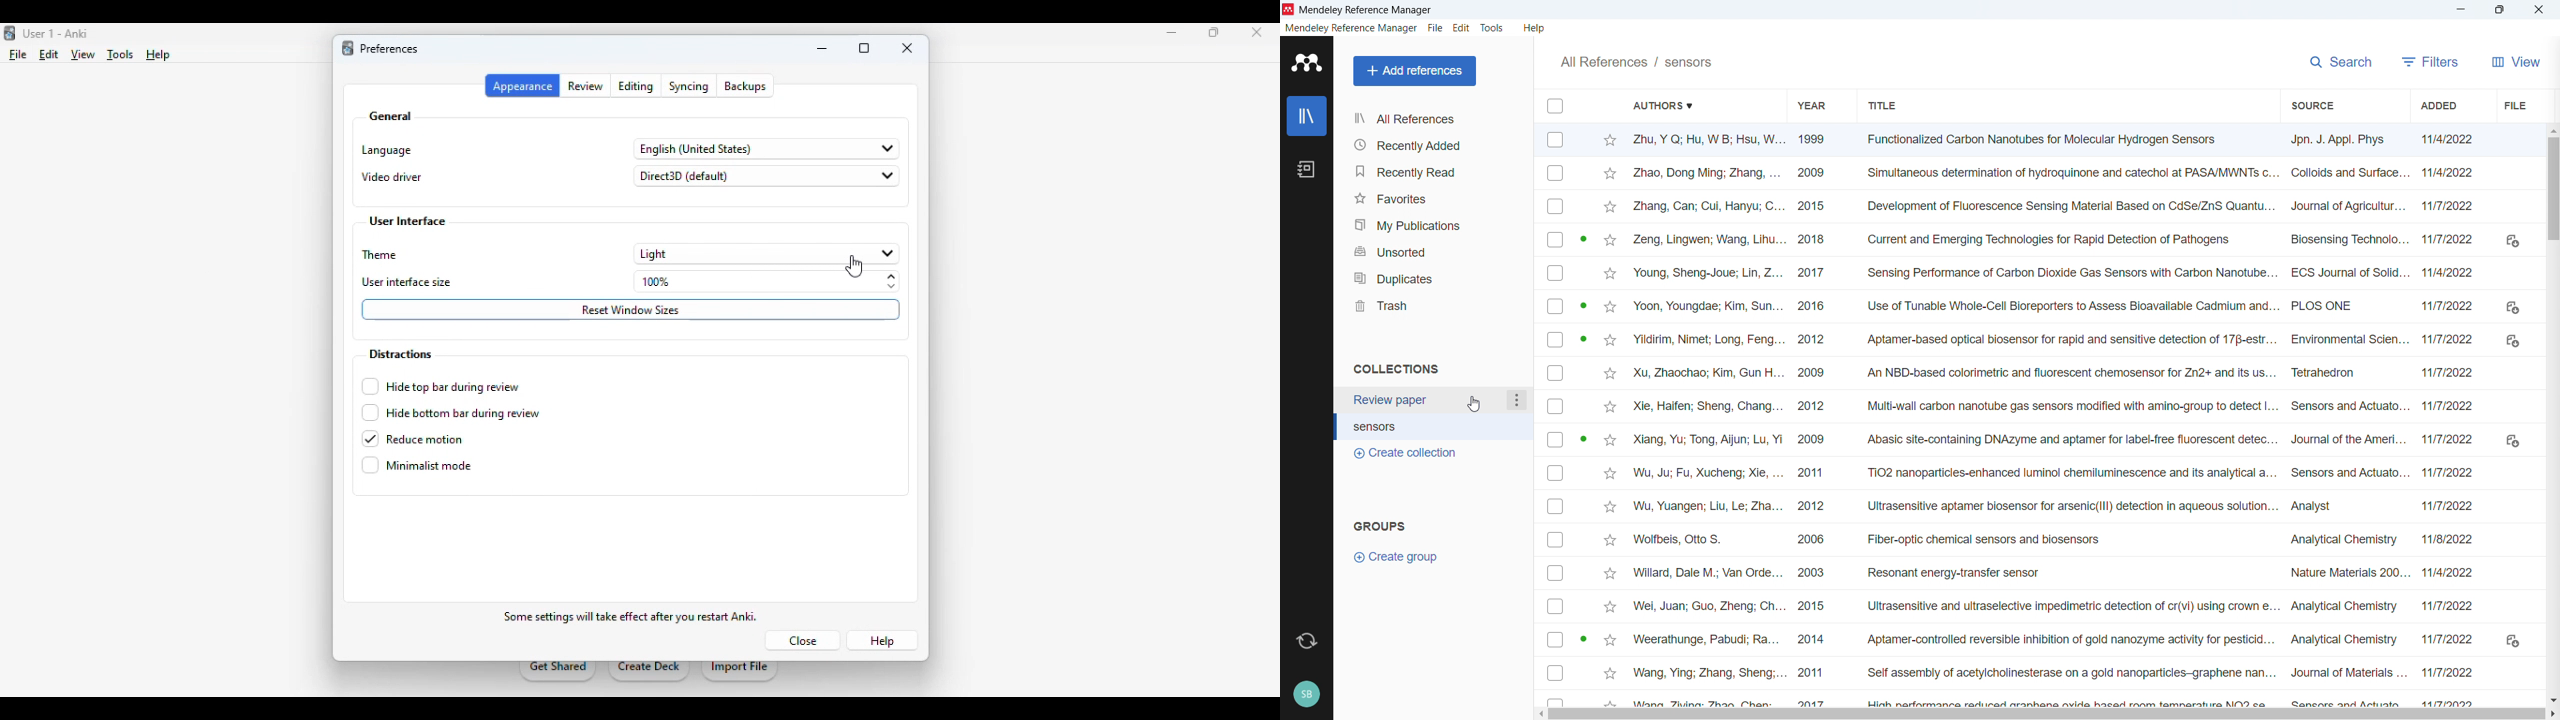 This screenshot has width=2576, height=728. Describe the element at coordinates (2310, 105) in the screenshot. I see `Sort by sources ` at that location.